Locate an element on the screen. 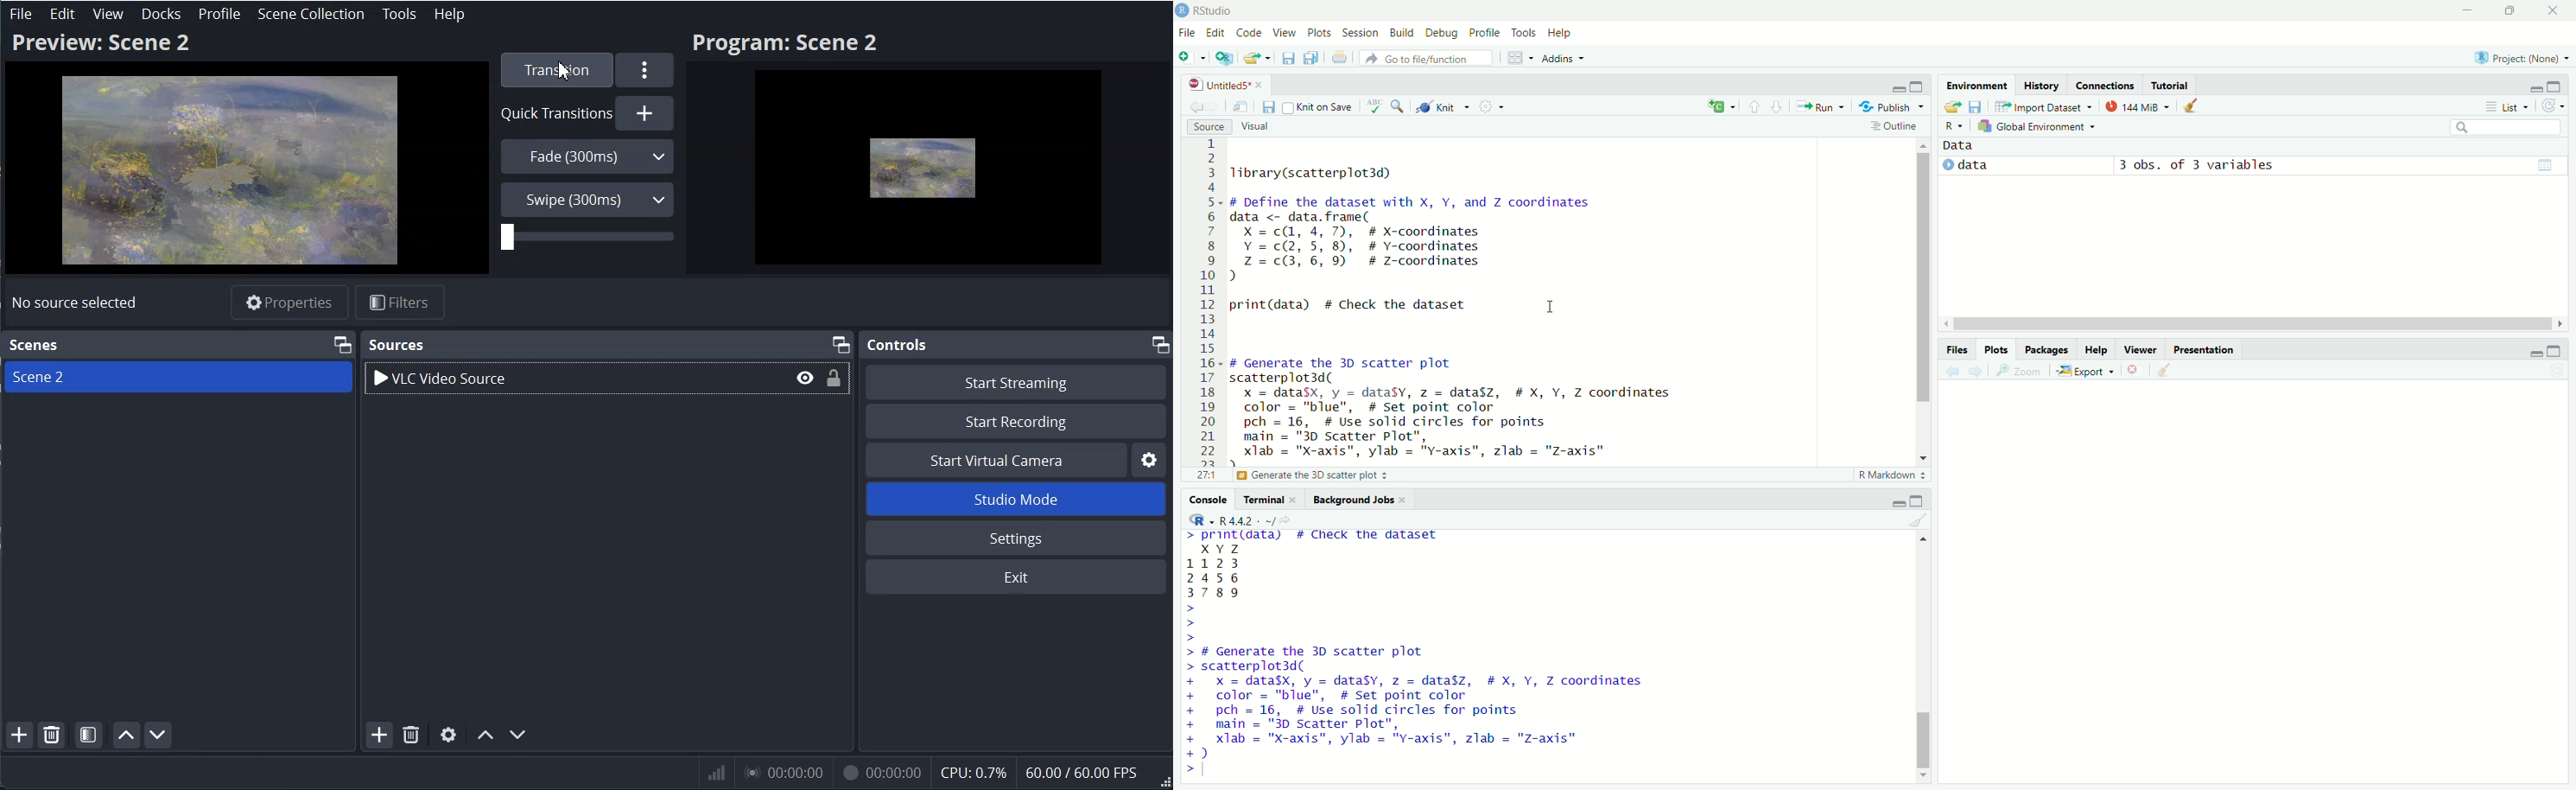 The height and width of the screenshot is (812, 2576). data table is located at coordinates (2547, 165).